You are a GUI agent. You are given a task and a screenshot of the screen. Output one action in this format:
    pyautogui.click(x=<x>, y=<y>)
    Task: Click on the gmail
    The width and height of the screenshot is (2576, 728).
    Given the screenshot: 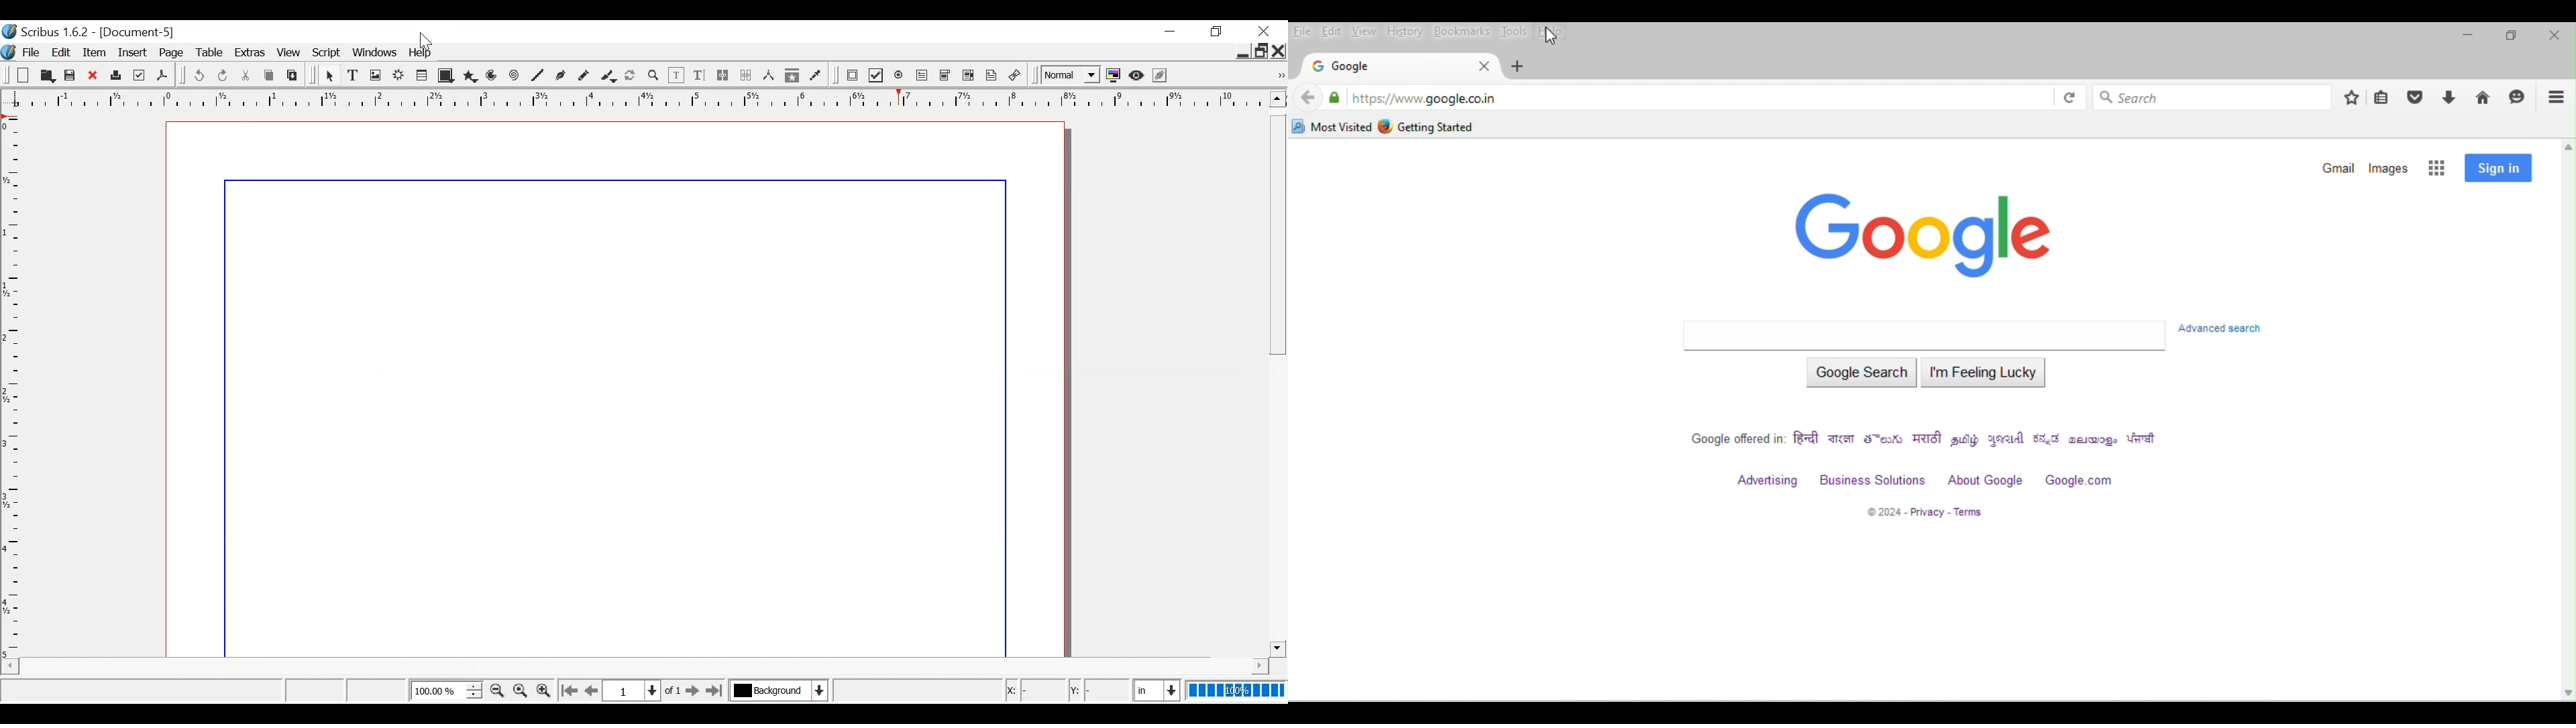 What is the action you would take?
    pyautogui.click(x=2336, y=168)
    